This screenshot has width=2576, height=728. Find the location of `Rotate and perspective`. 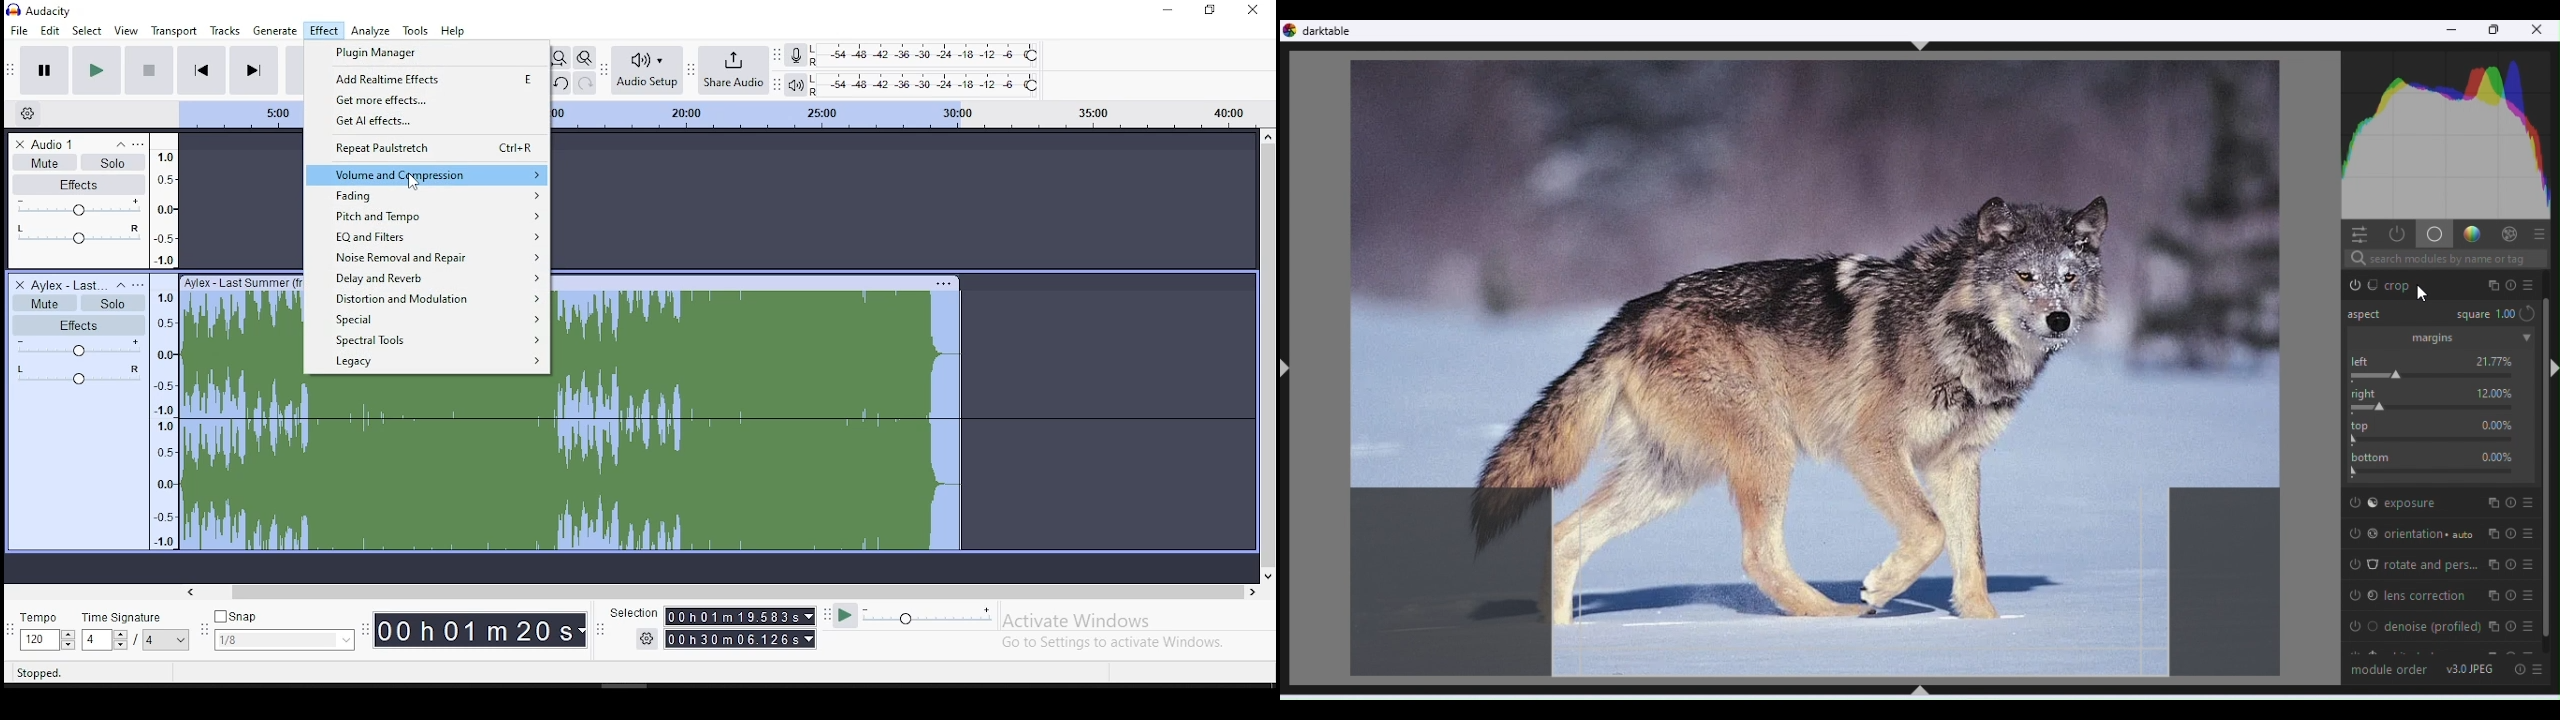

Rotate and perspective is located at coordinates (2441, 565).